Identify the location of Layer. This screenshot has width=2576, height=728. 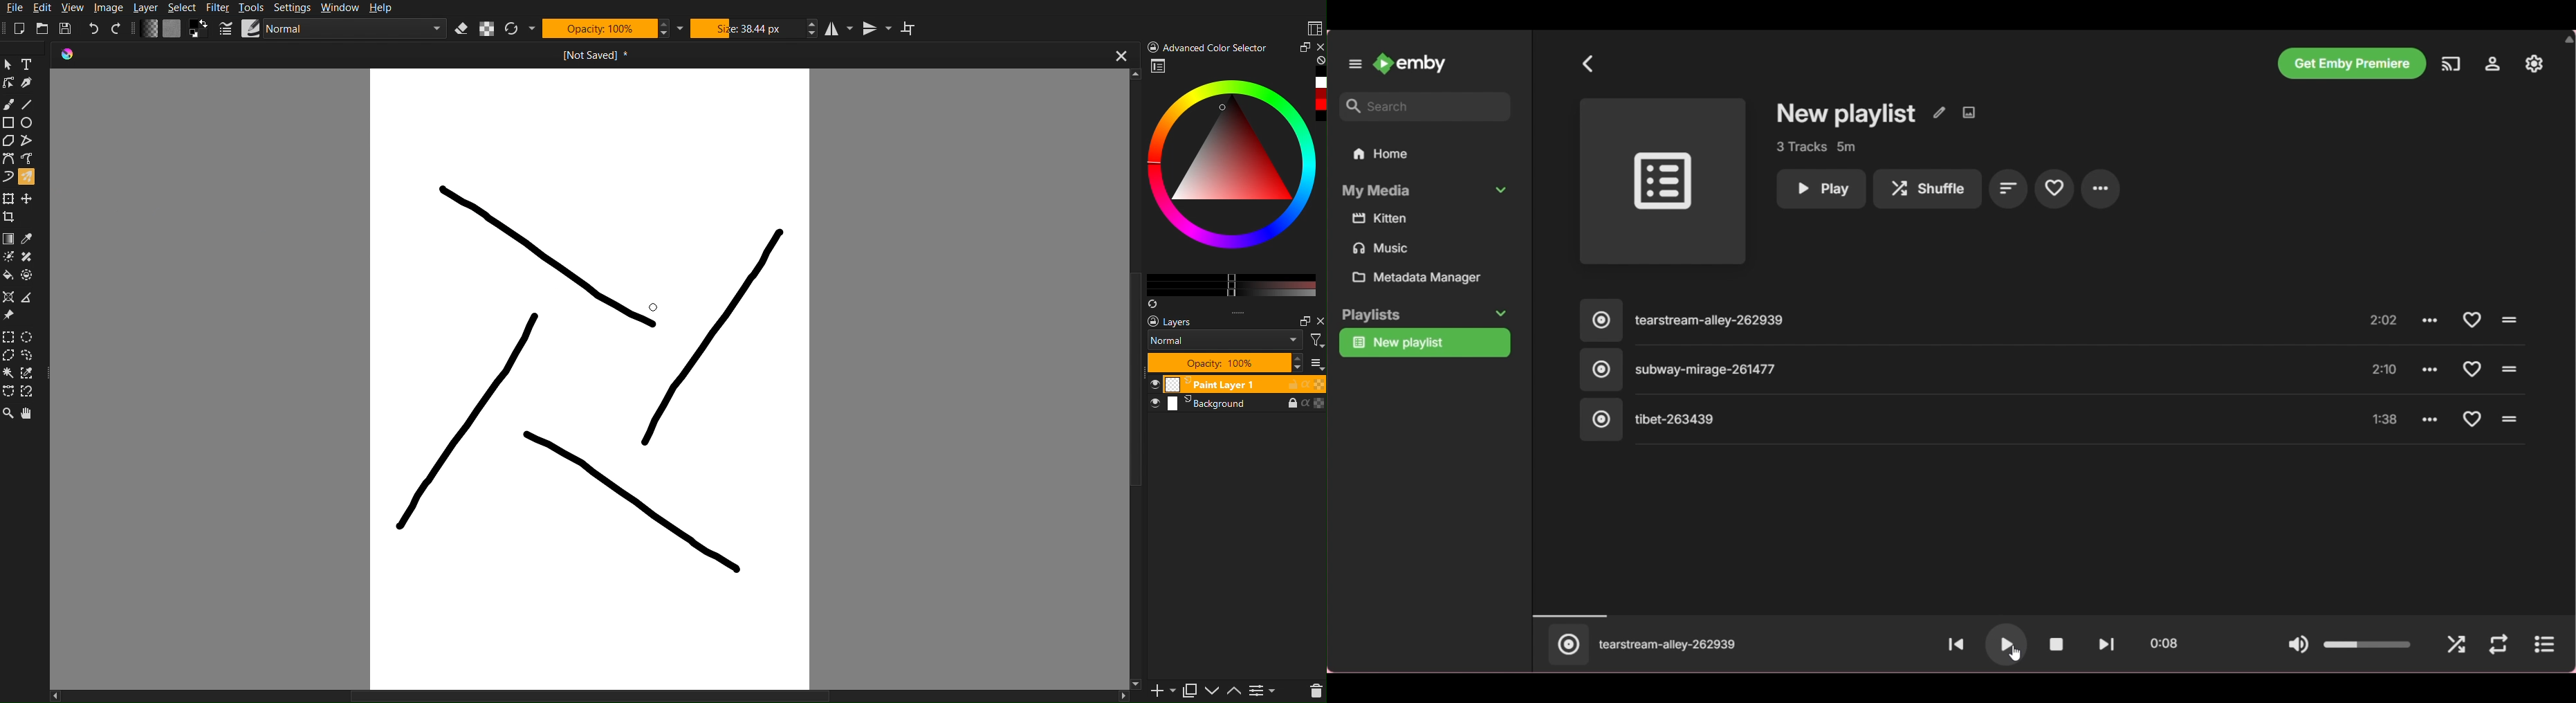
(151, 8).